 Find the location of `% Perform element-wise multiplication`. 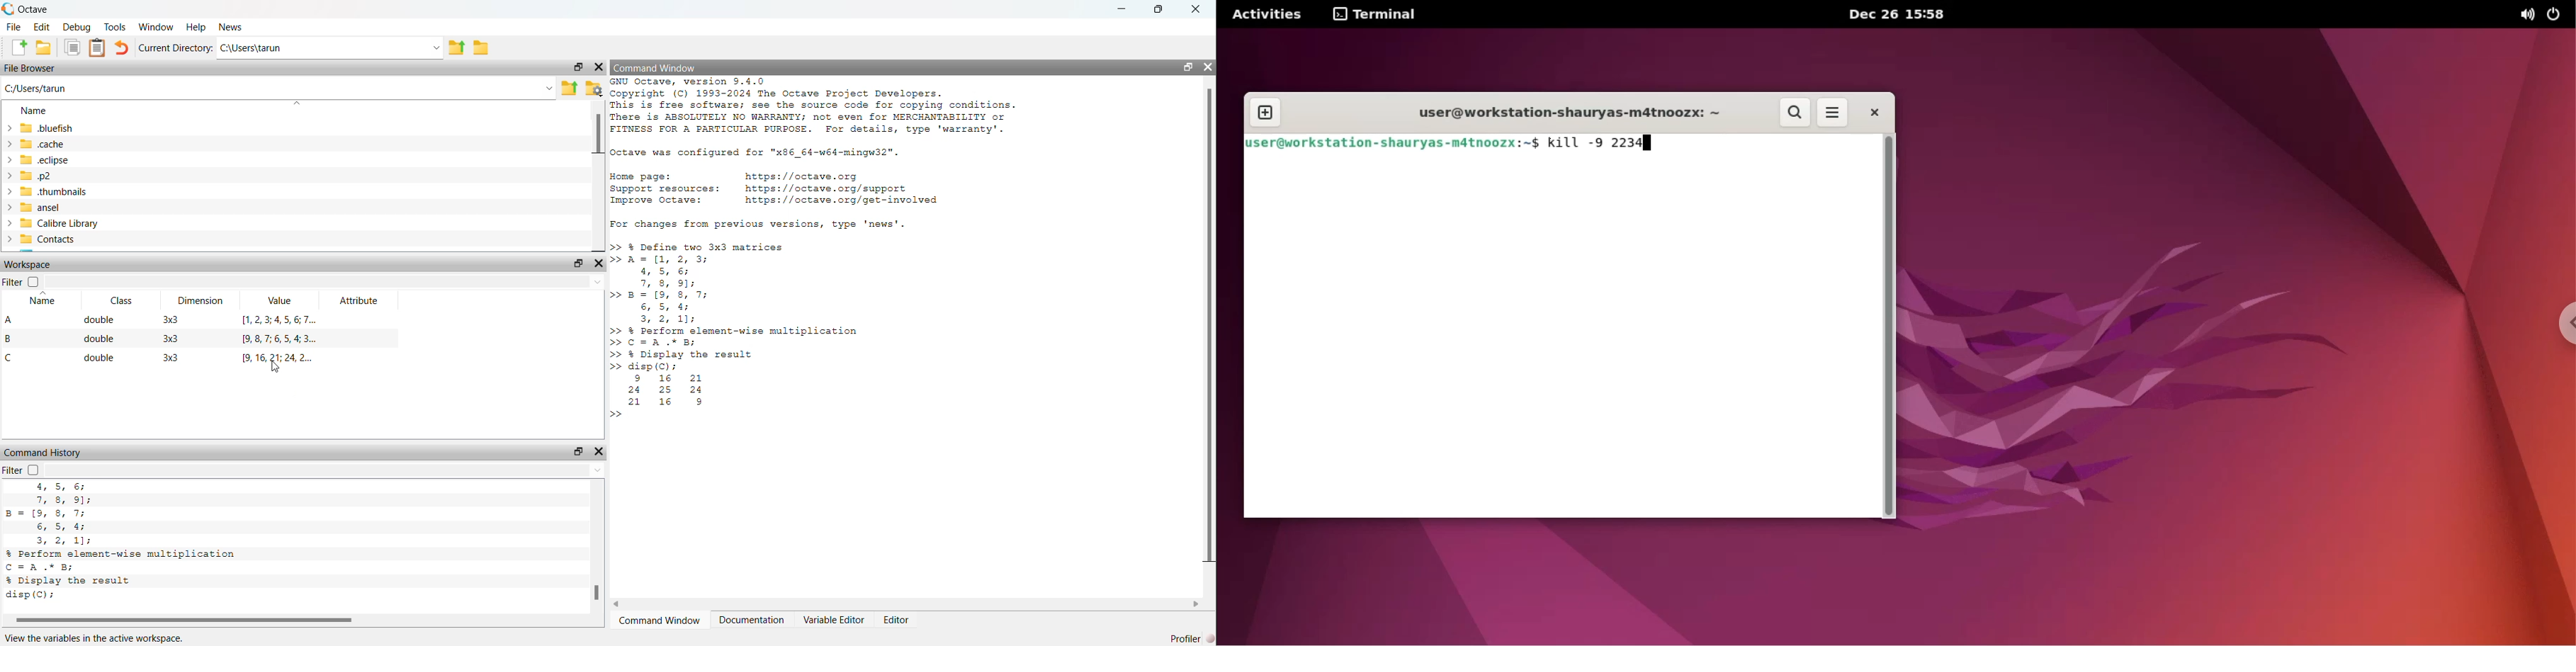

% Perform element-wise multiplication is located at coordinates (123, 554).